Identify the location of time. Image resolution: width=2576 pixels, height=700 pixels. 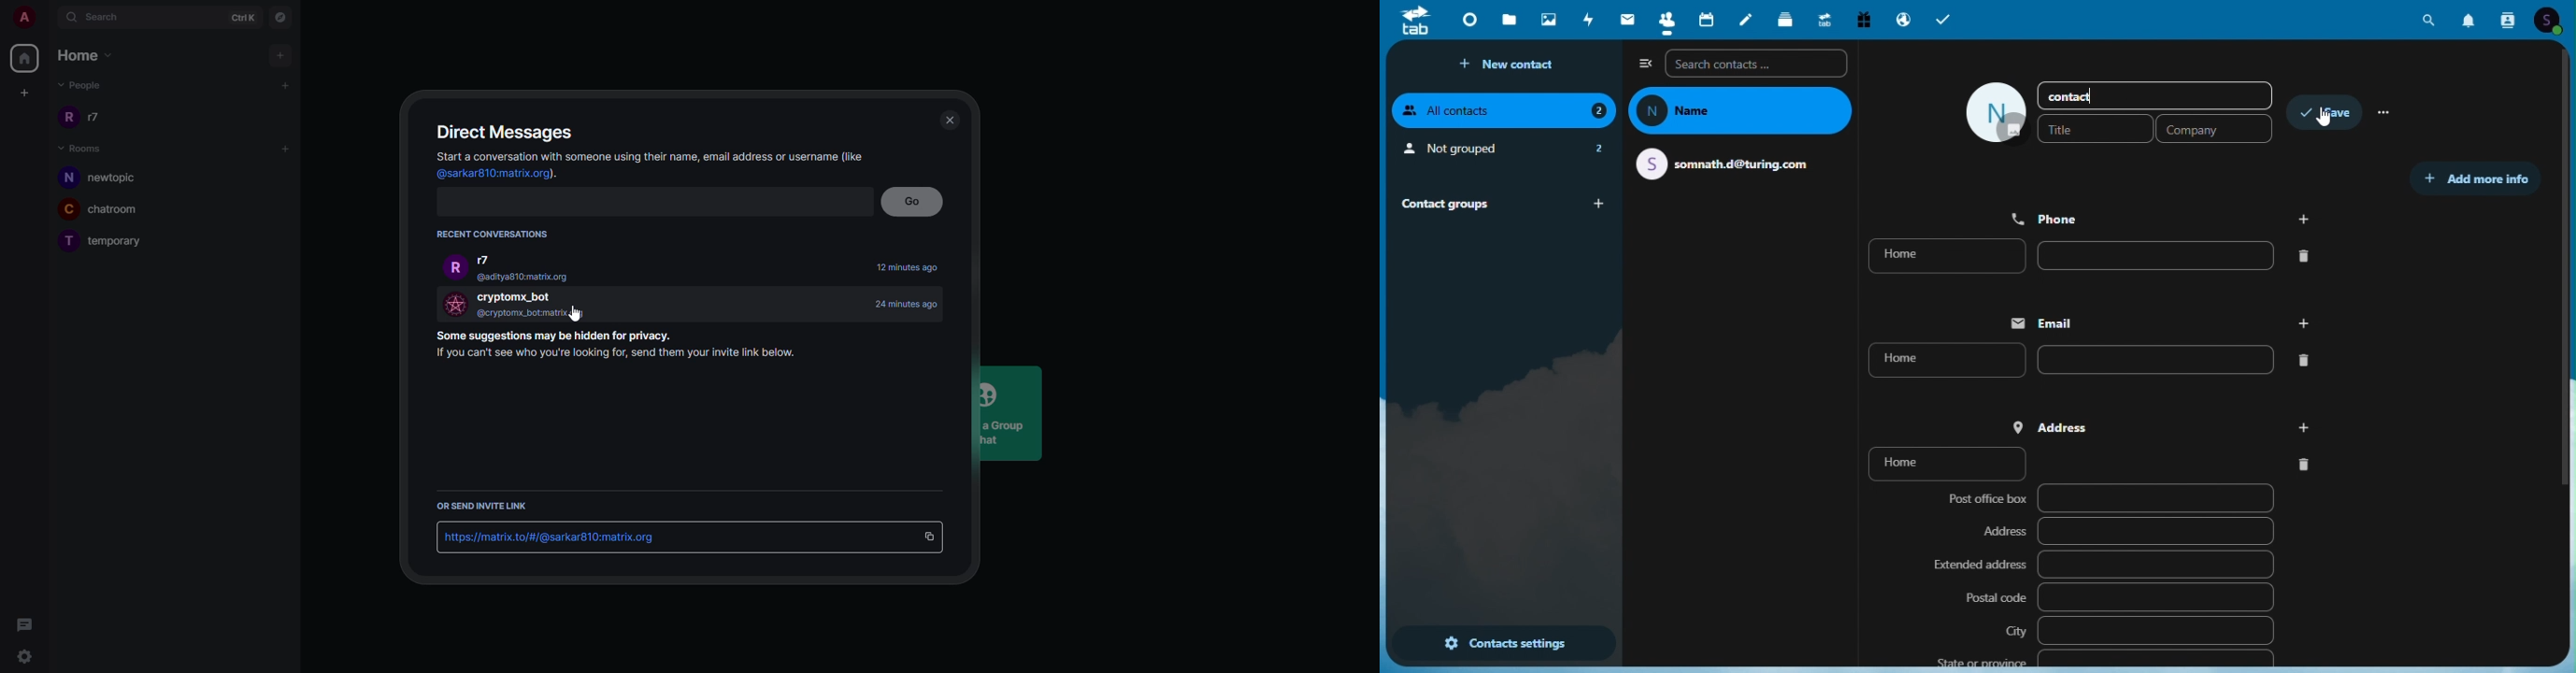
(910, 268).